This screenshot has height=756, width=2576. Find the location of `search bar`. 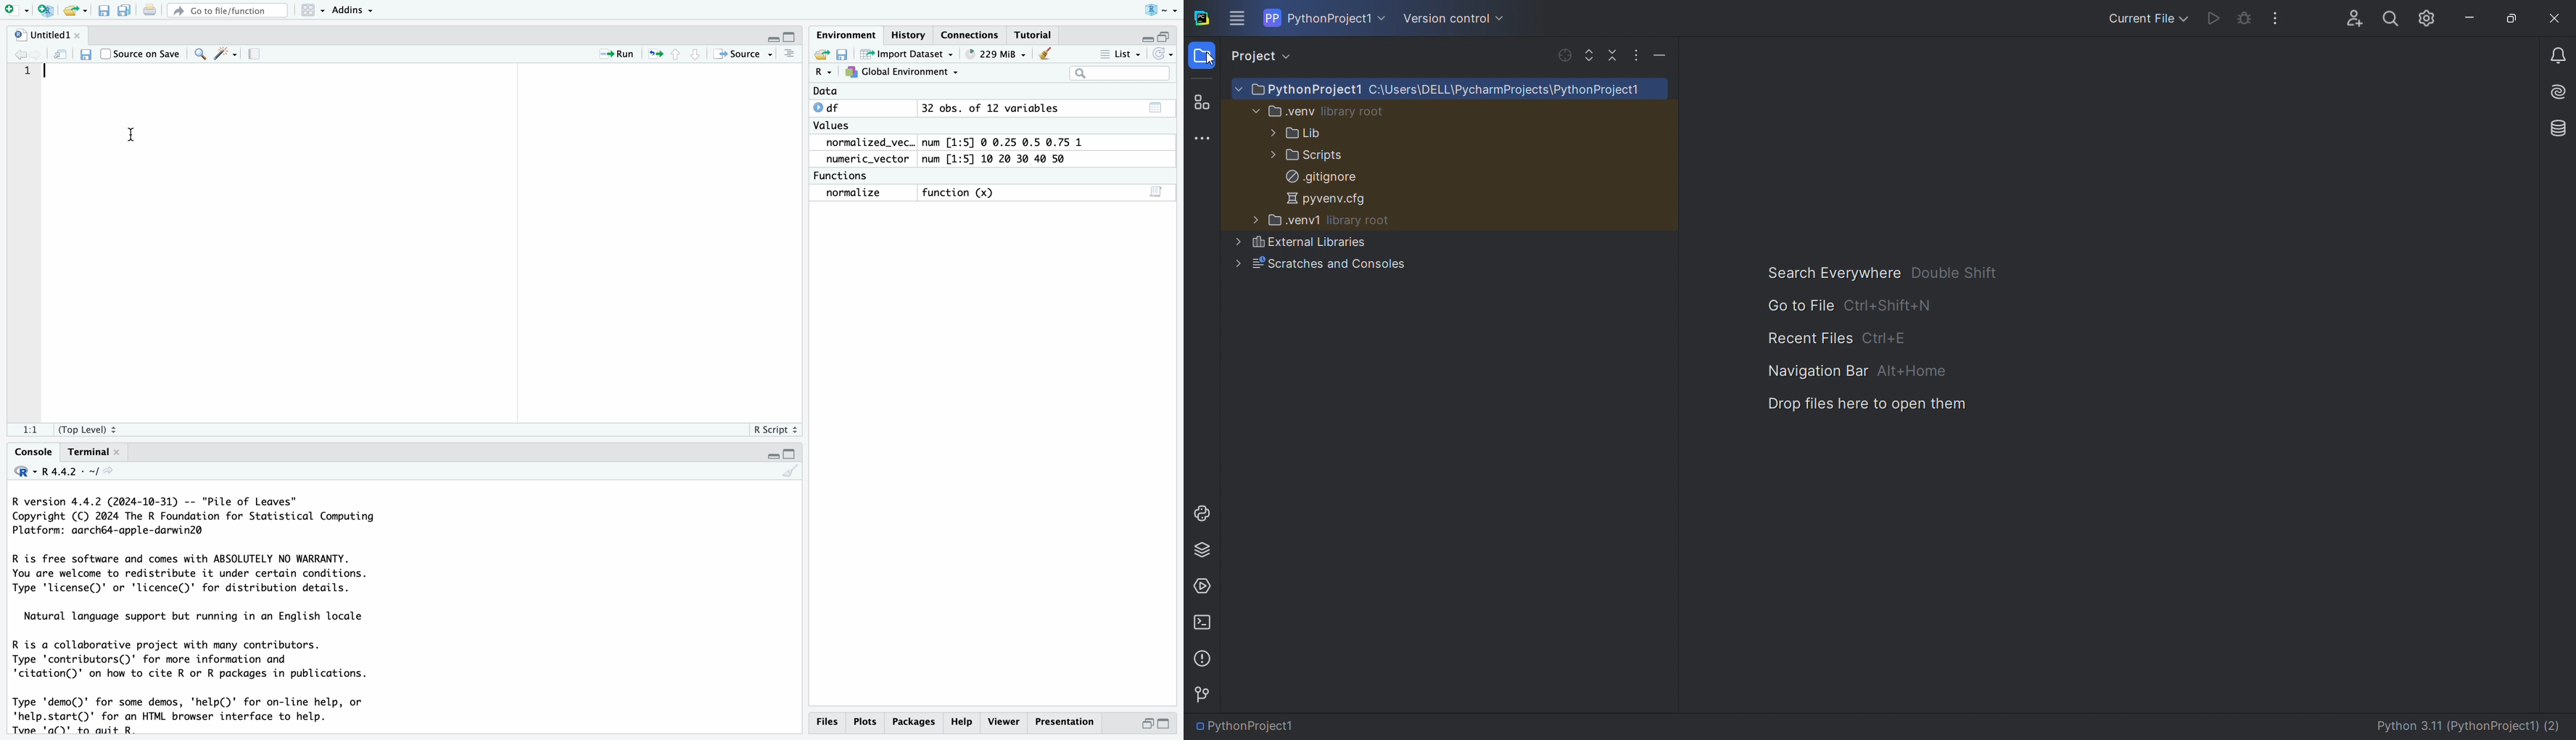

search bar is located at coordinates (1120, 74).